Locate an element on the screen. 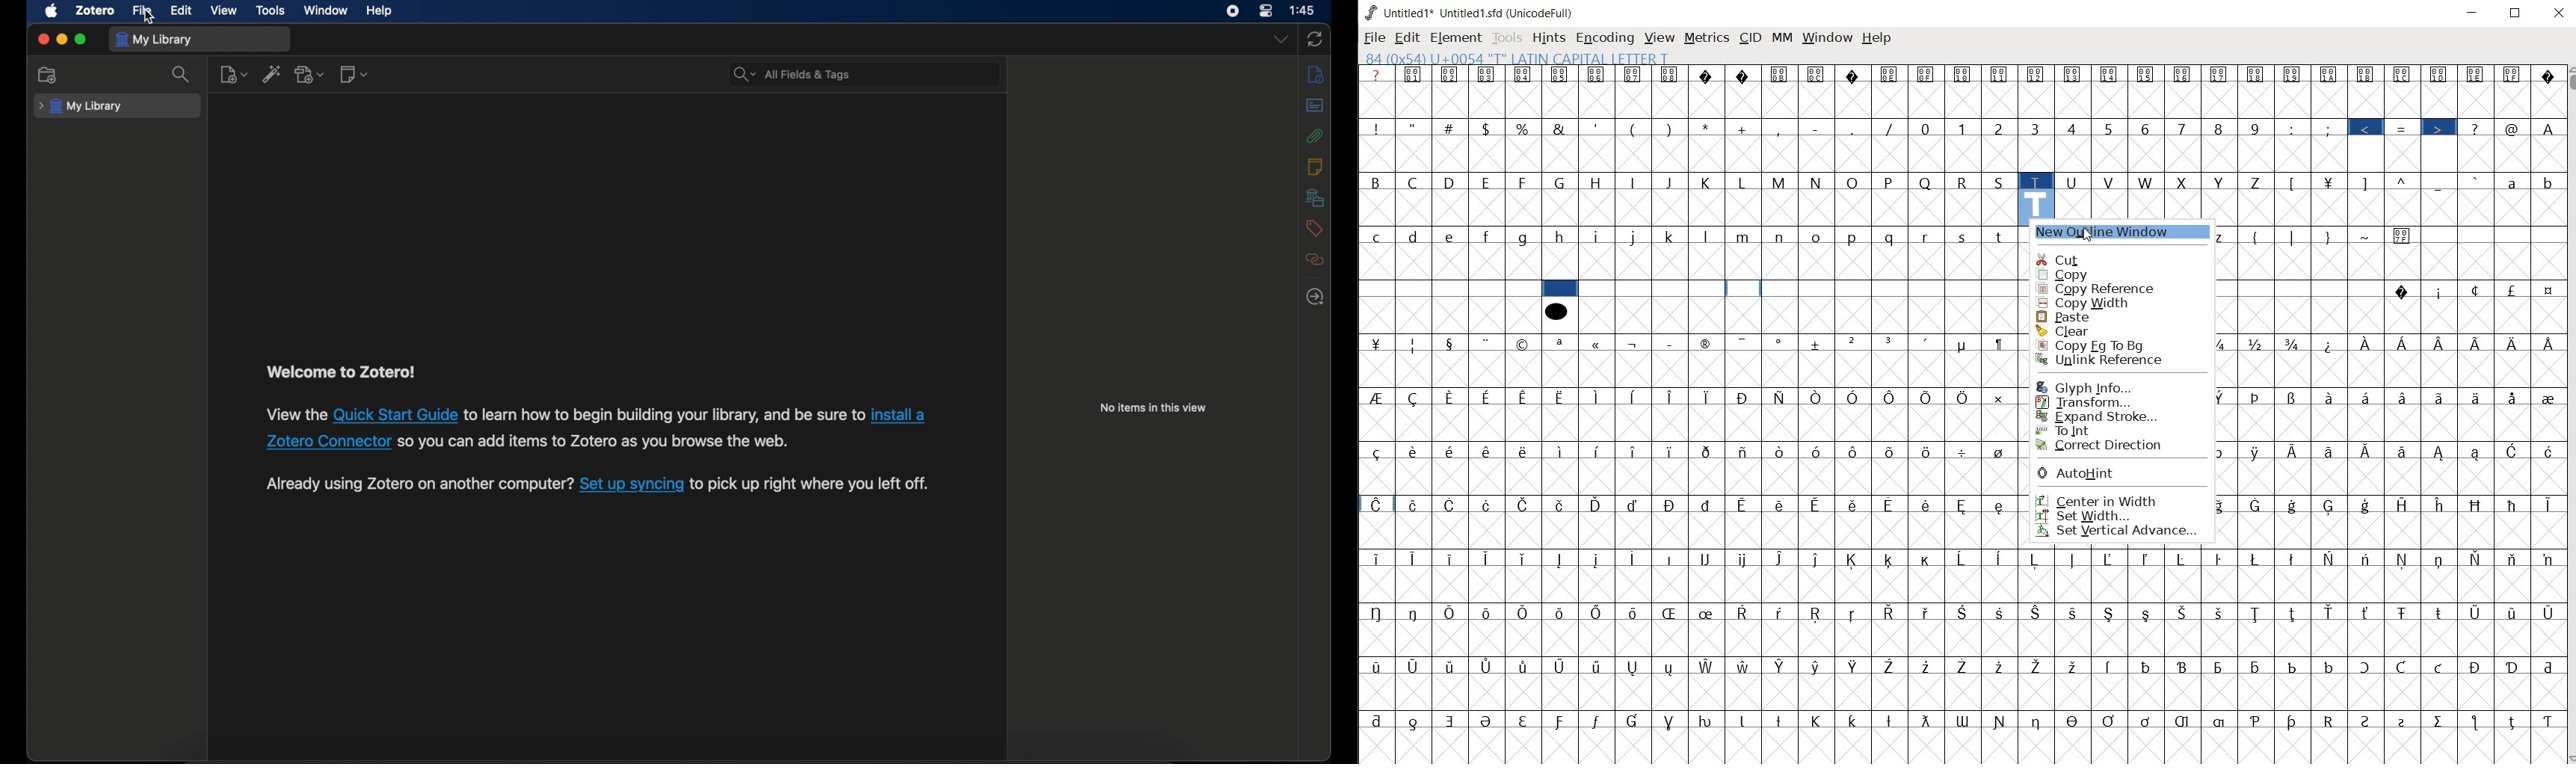 Image resolution: width=2576 pixels, height=784 pixels. Symbol is located at coordinates (2477, 722).